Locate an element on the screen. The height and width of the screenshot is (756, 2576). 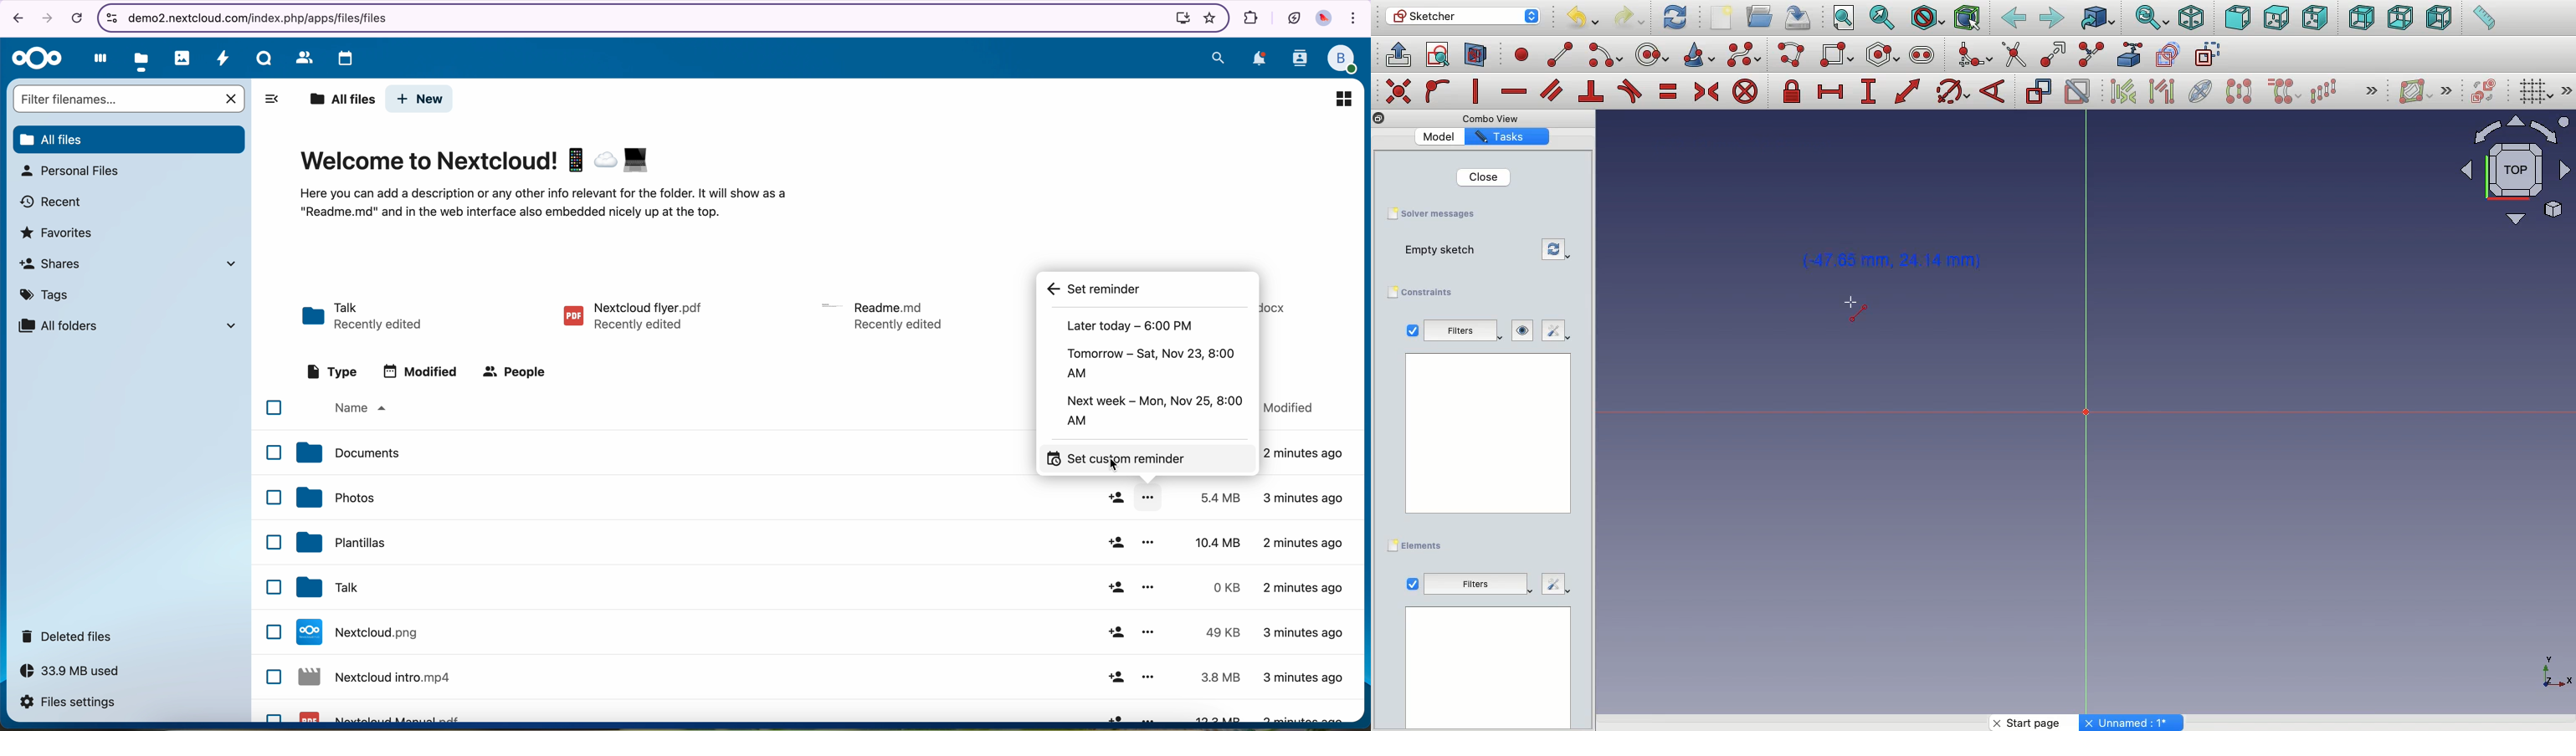
Go to linked object is located at coordinates (2097, 18).